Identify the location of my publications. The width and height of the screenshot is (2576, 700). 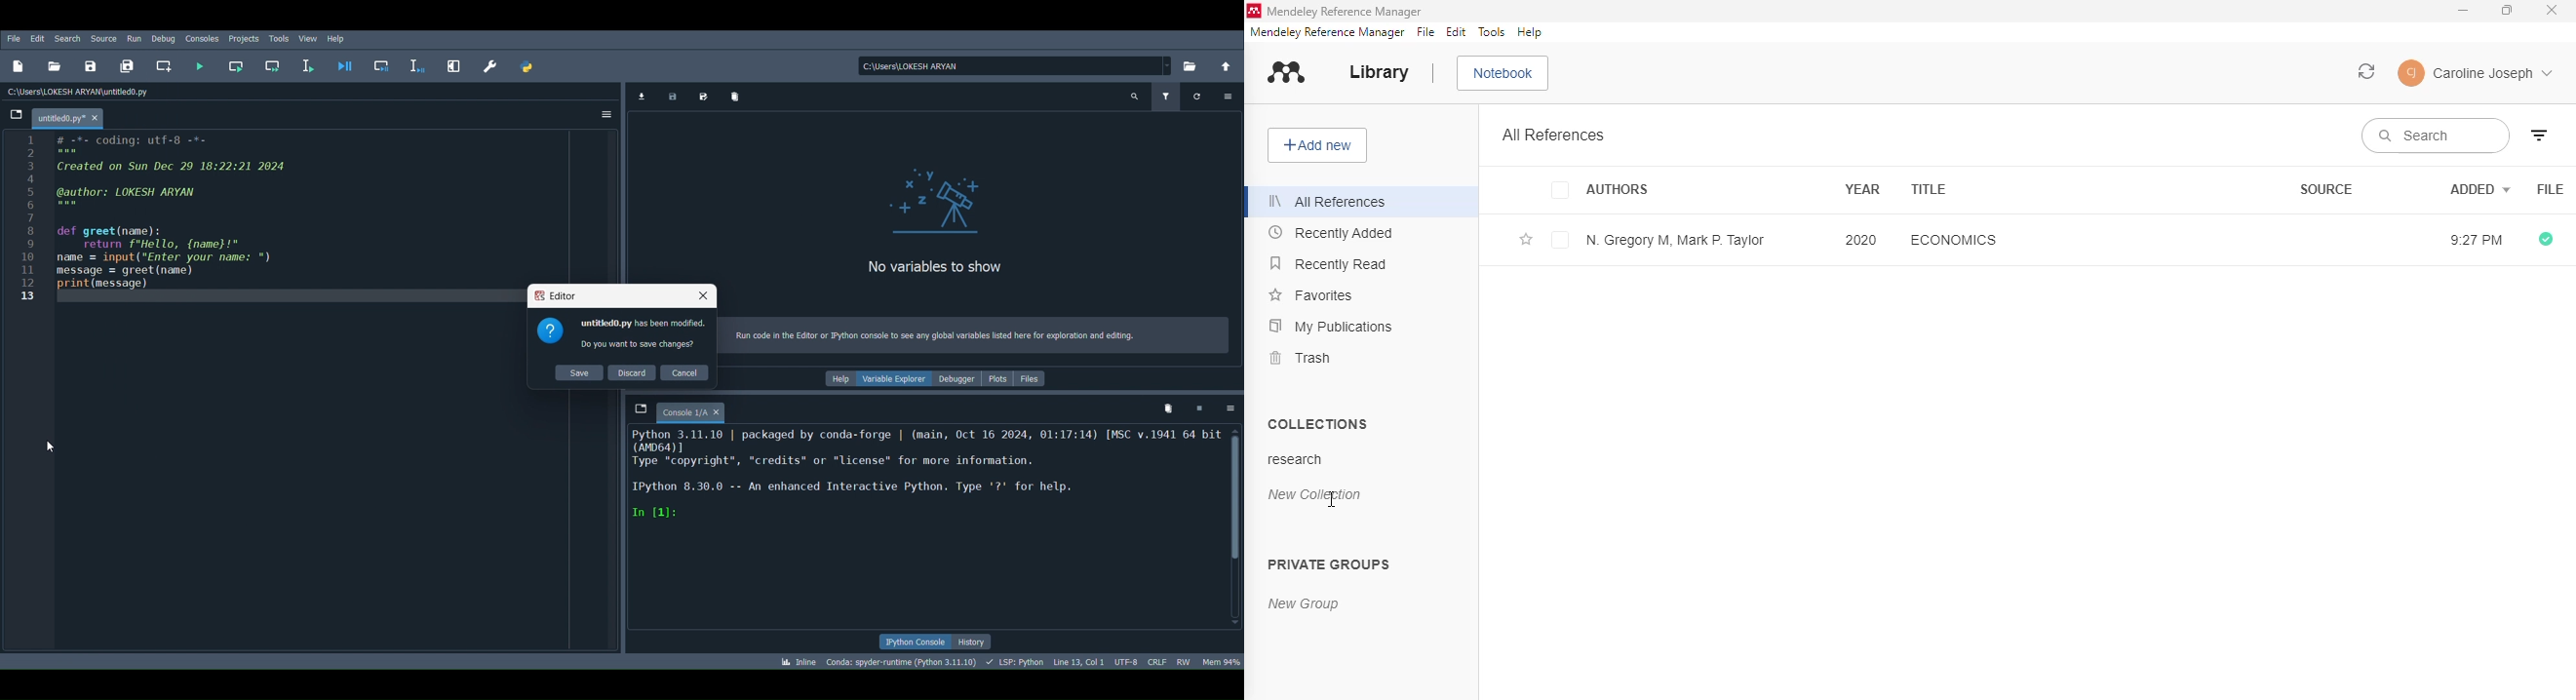
(1332, 326).